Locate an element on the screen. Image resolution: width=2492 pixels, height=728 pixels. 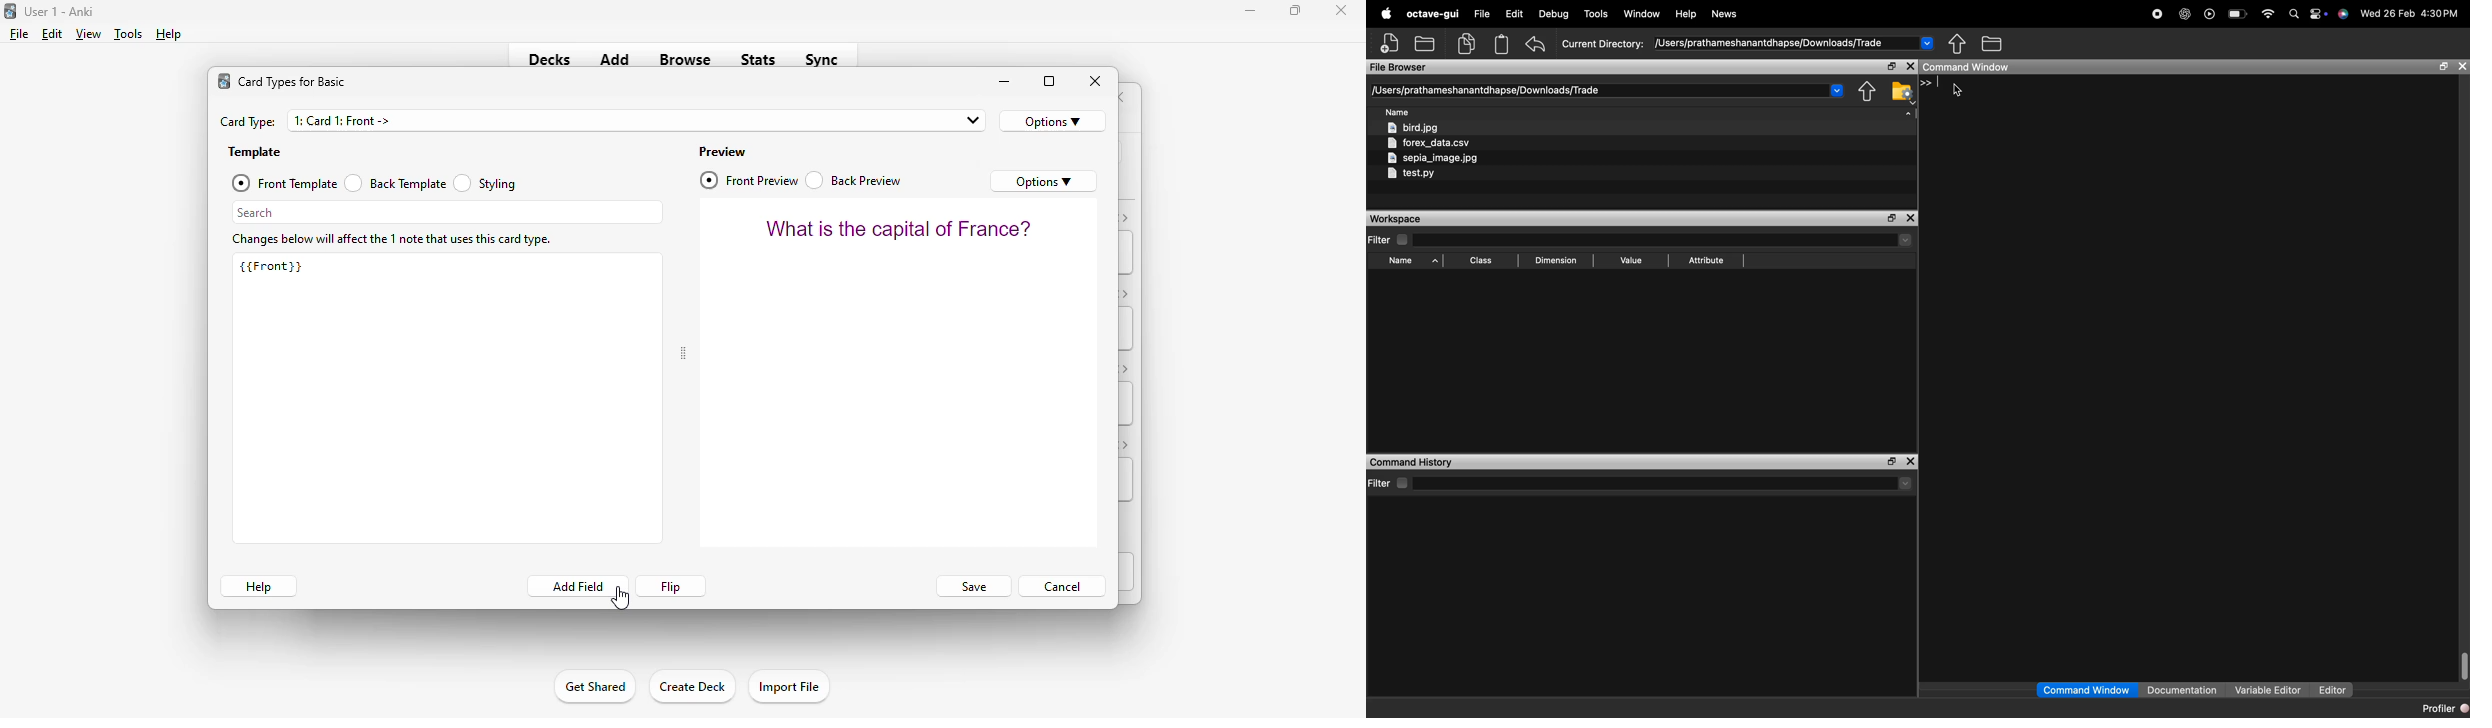
close is located at coordinates (1096, 81).